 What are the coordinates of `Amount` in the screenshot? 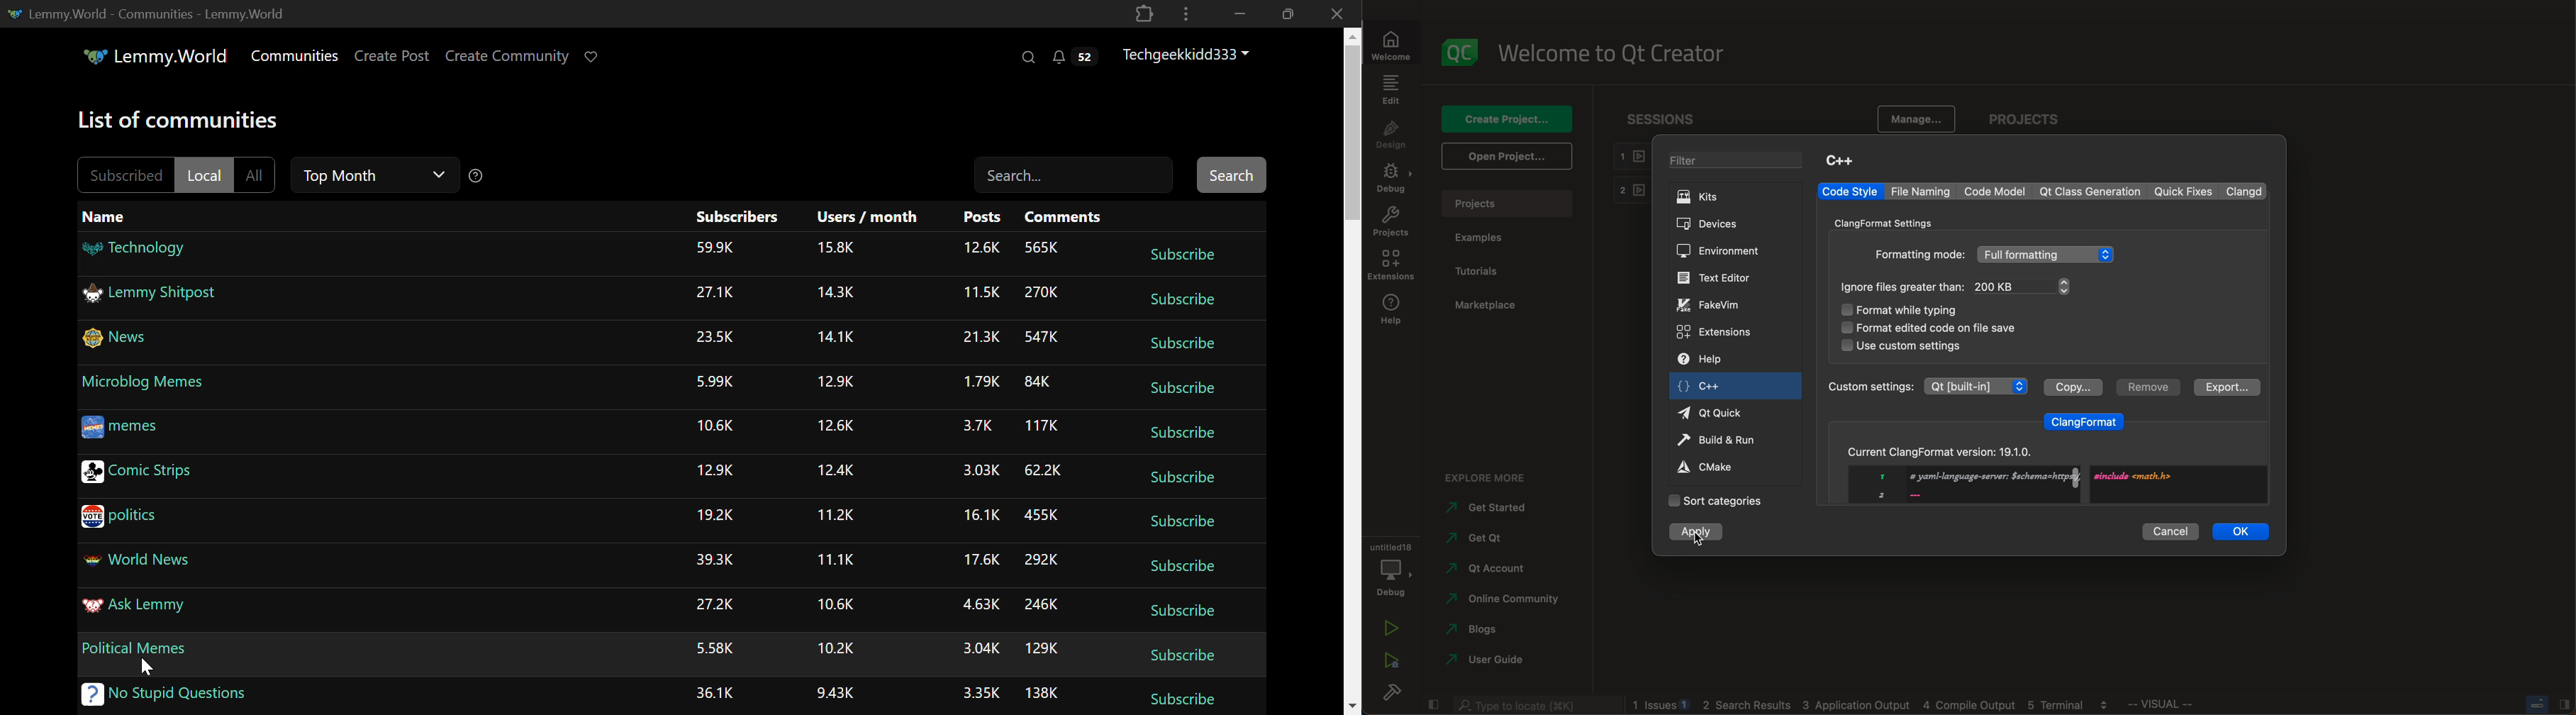 It's located at (1042, 692).